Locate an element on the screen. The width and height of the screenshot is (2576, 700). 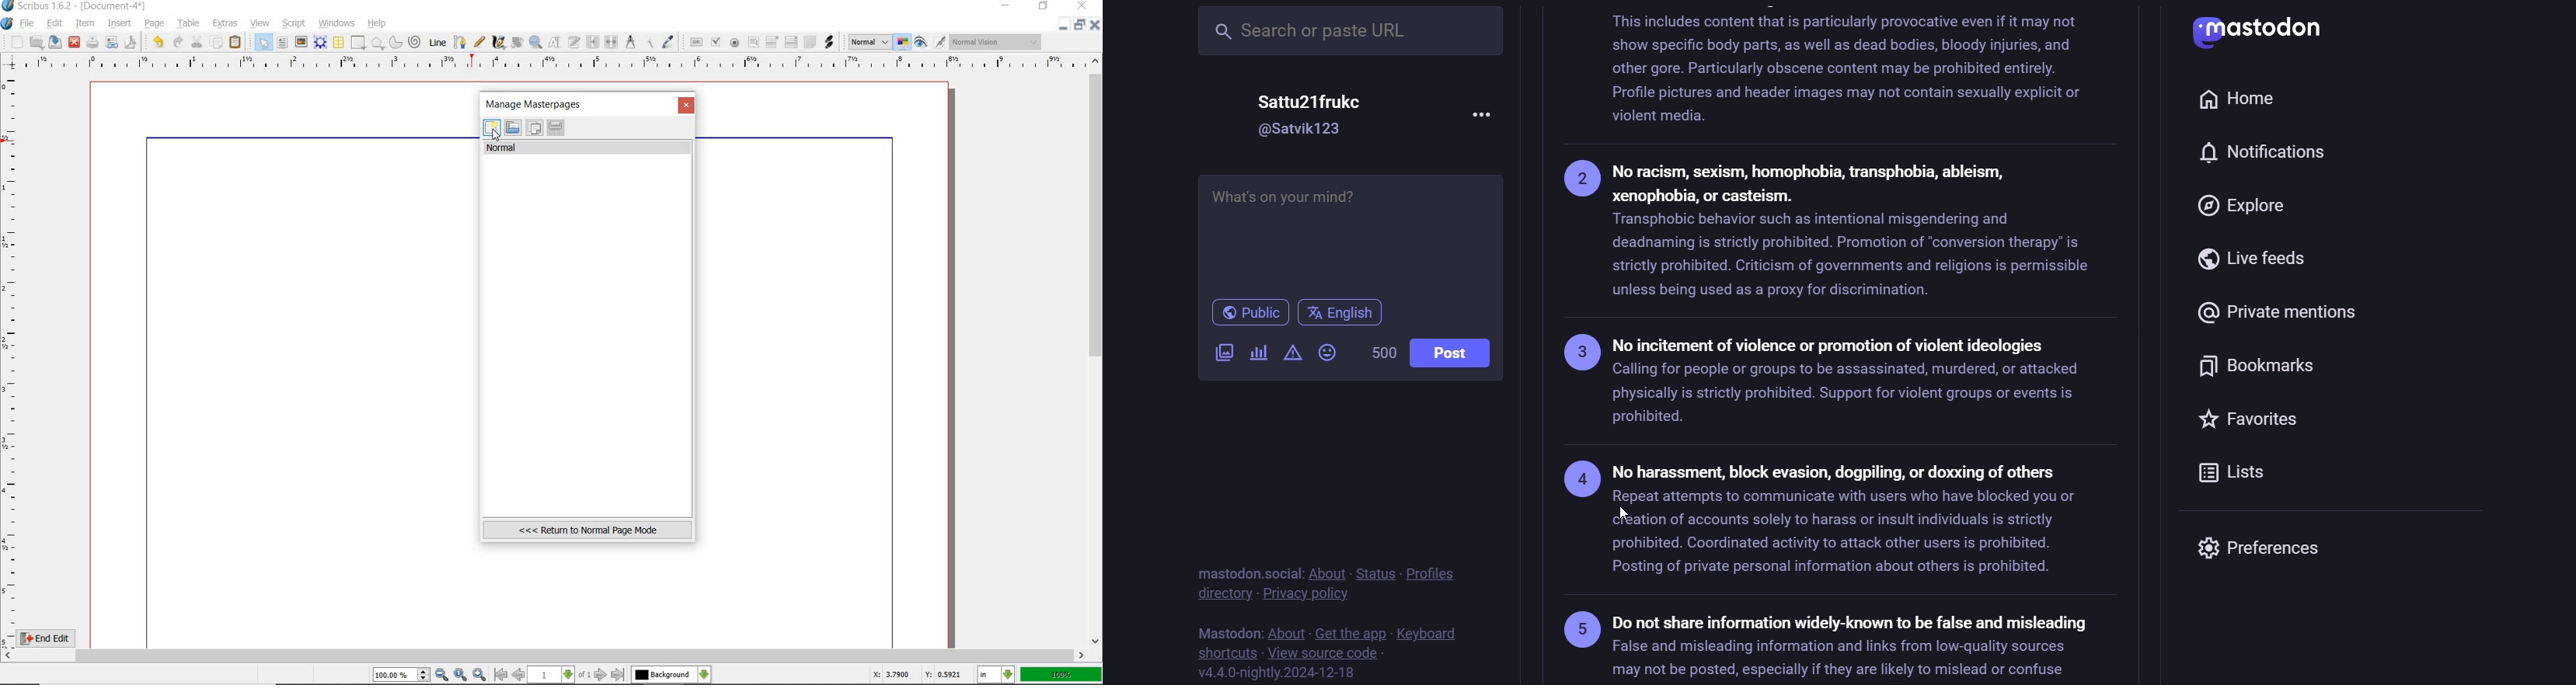
link annotation is located at coordinates (829, 41).